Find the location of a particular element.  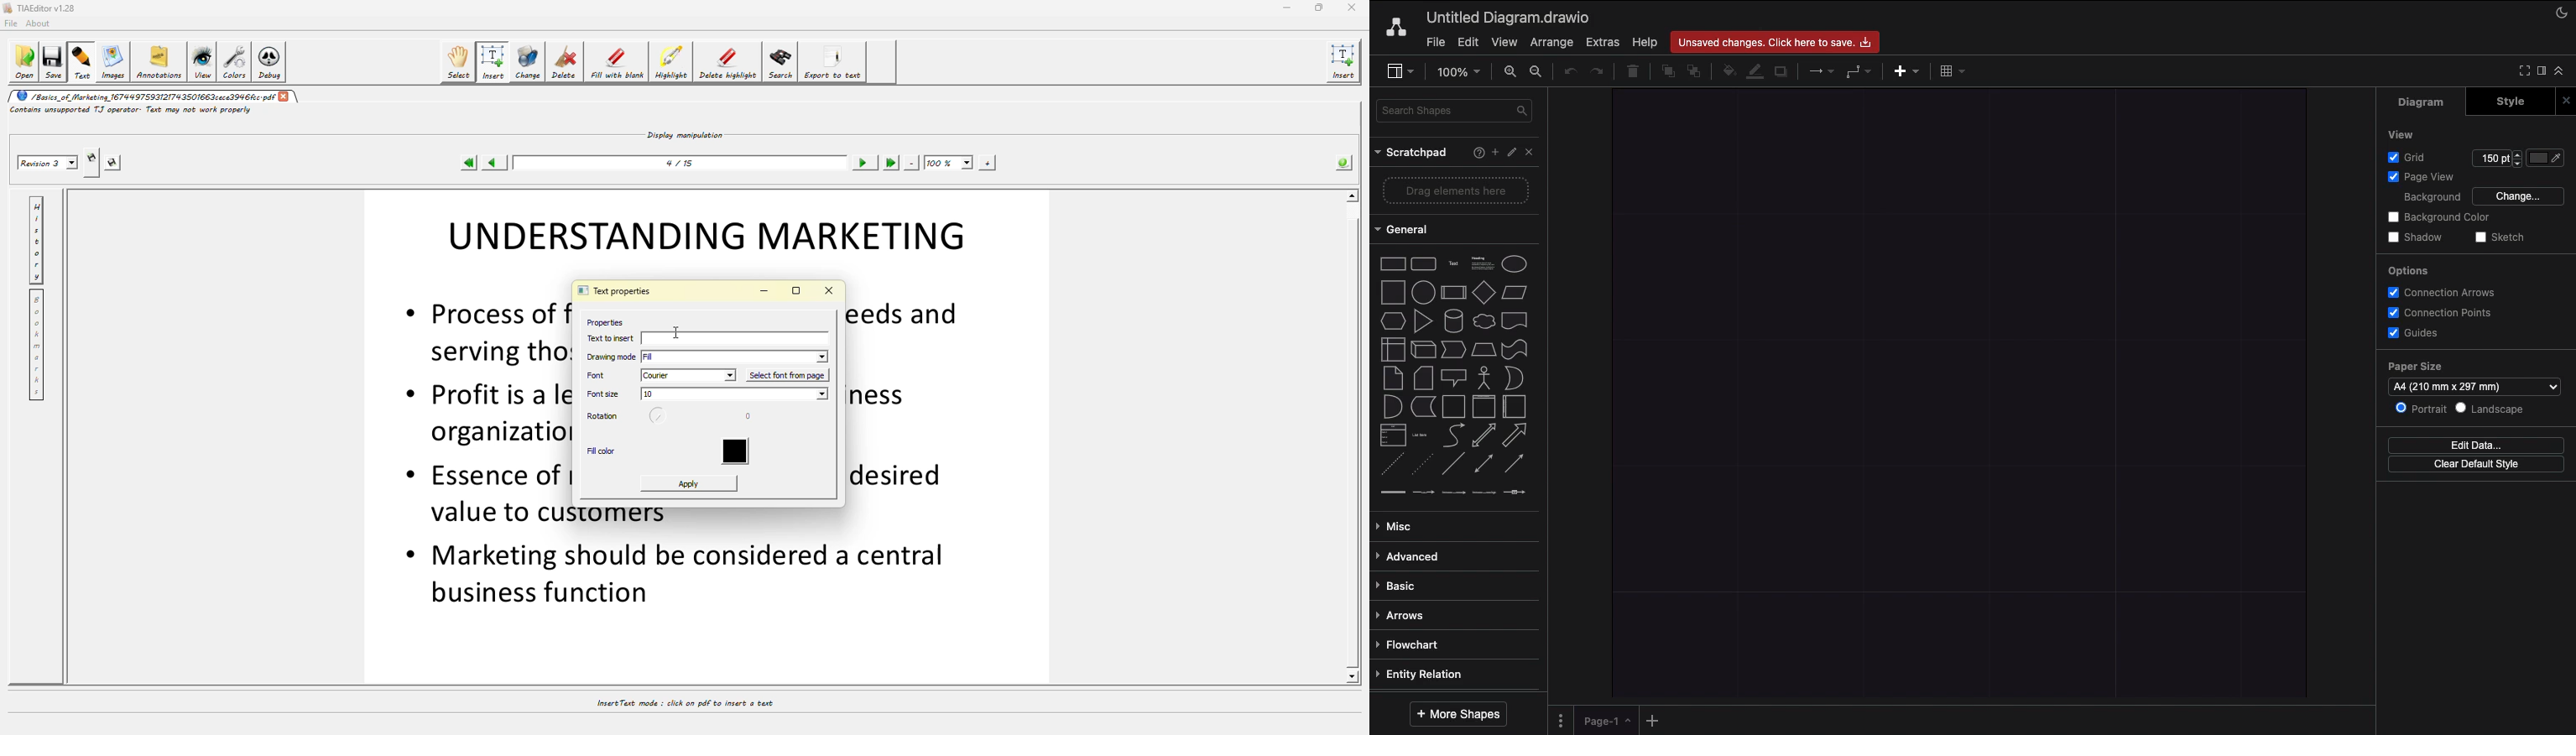

Advanced is located at coordinates (1413, 556).